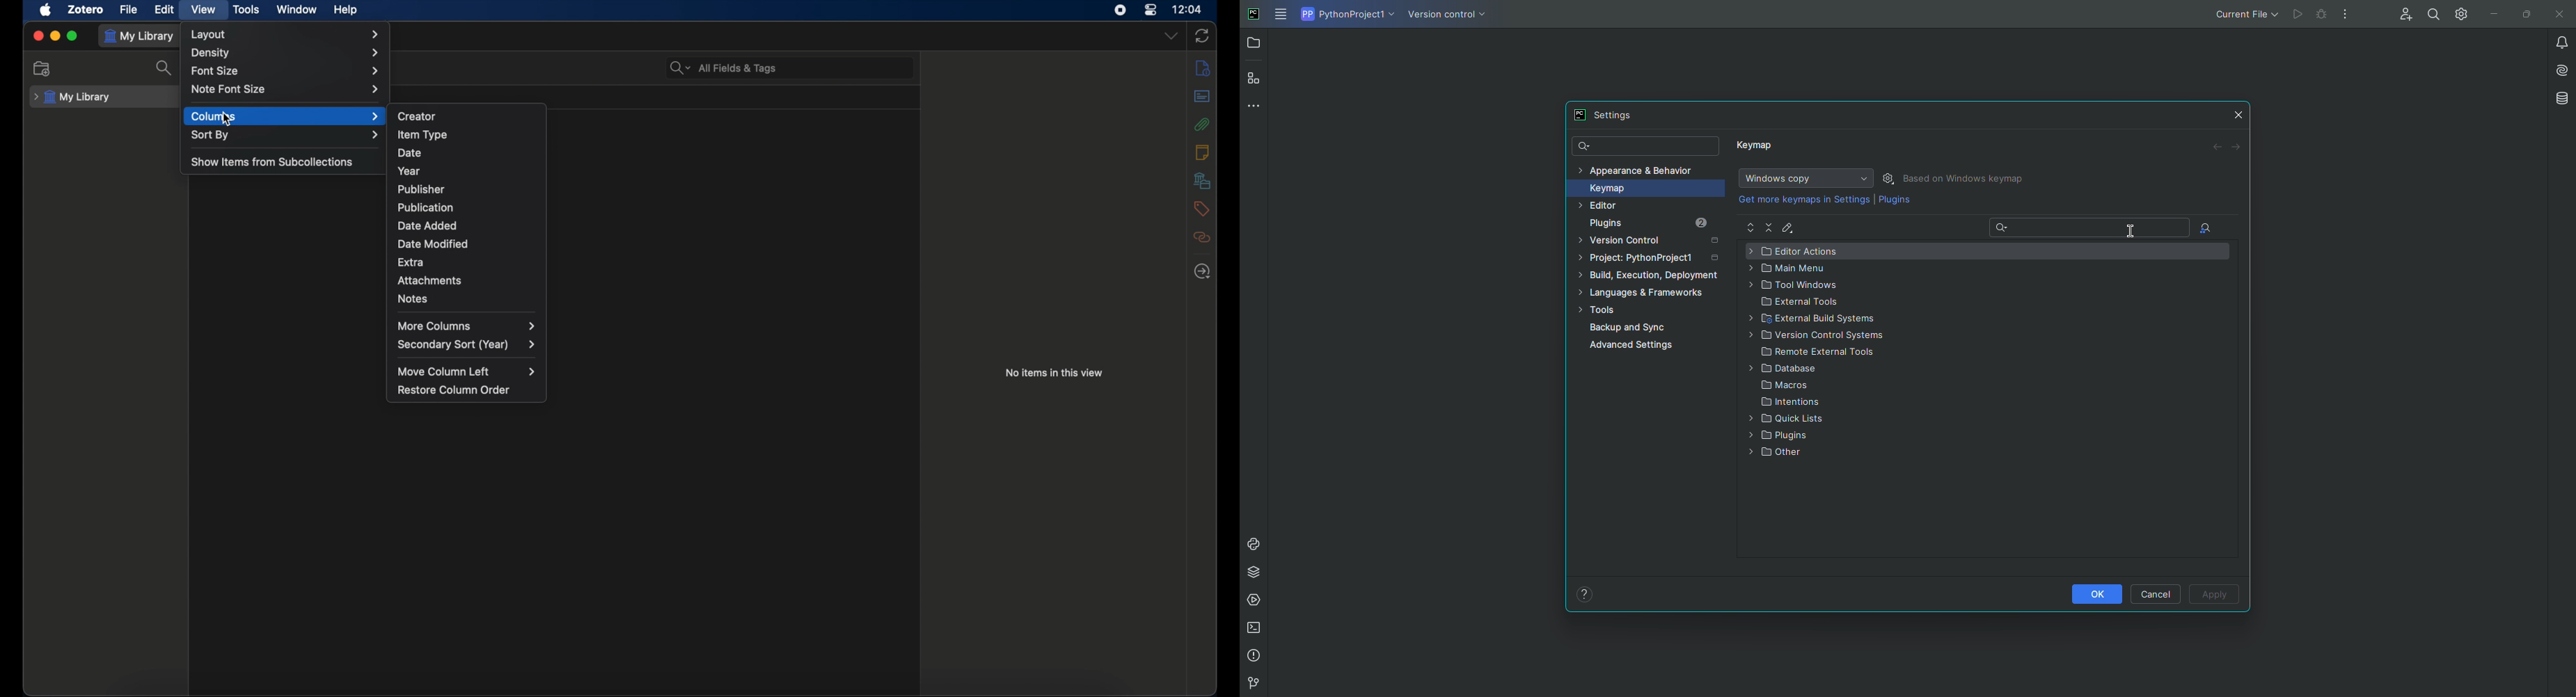 Image resolution: width=2576 pixels, height=700 pixels. I want to click on secondary sort, so click(468, 345).